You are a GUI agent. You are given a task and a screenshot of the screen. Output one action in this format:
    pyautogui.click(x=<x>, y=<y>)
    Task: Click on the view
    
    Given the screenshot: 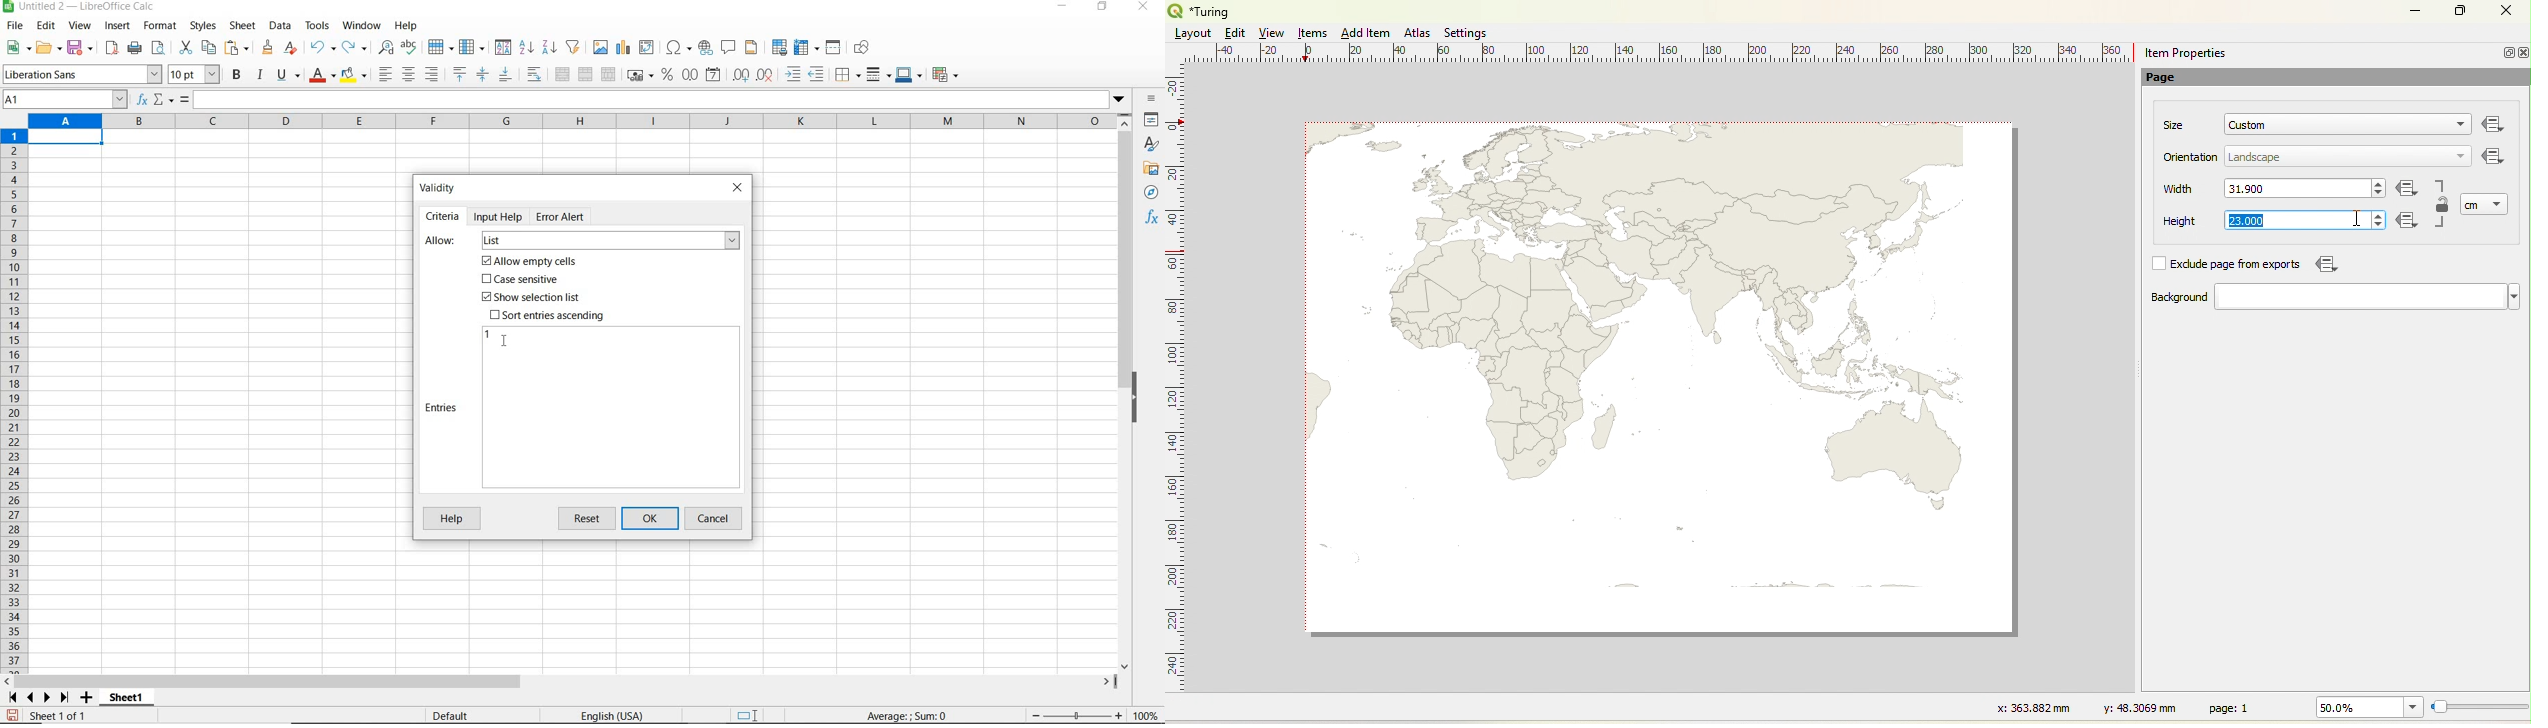 What is the action you would take?
    pyautogui.click(x=80, y=27)
    